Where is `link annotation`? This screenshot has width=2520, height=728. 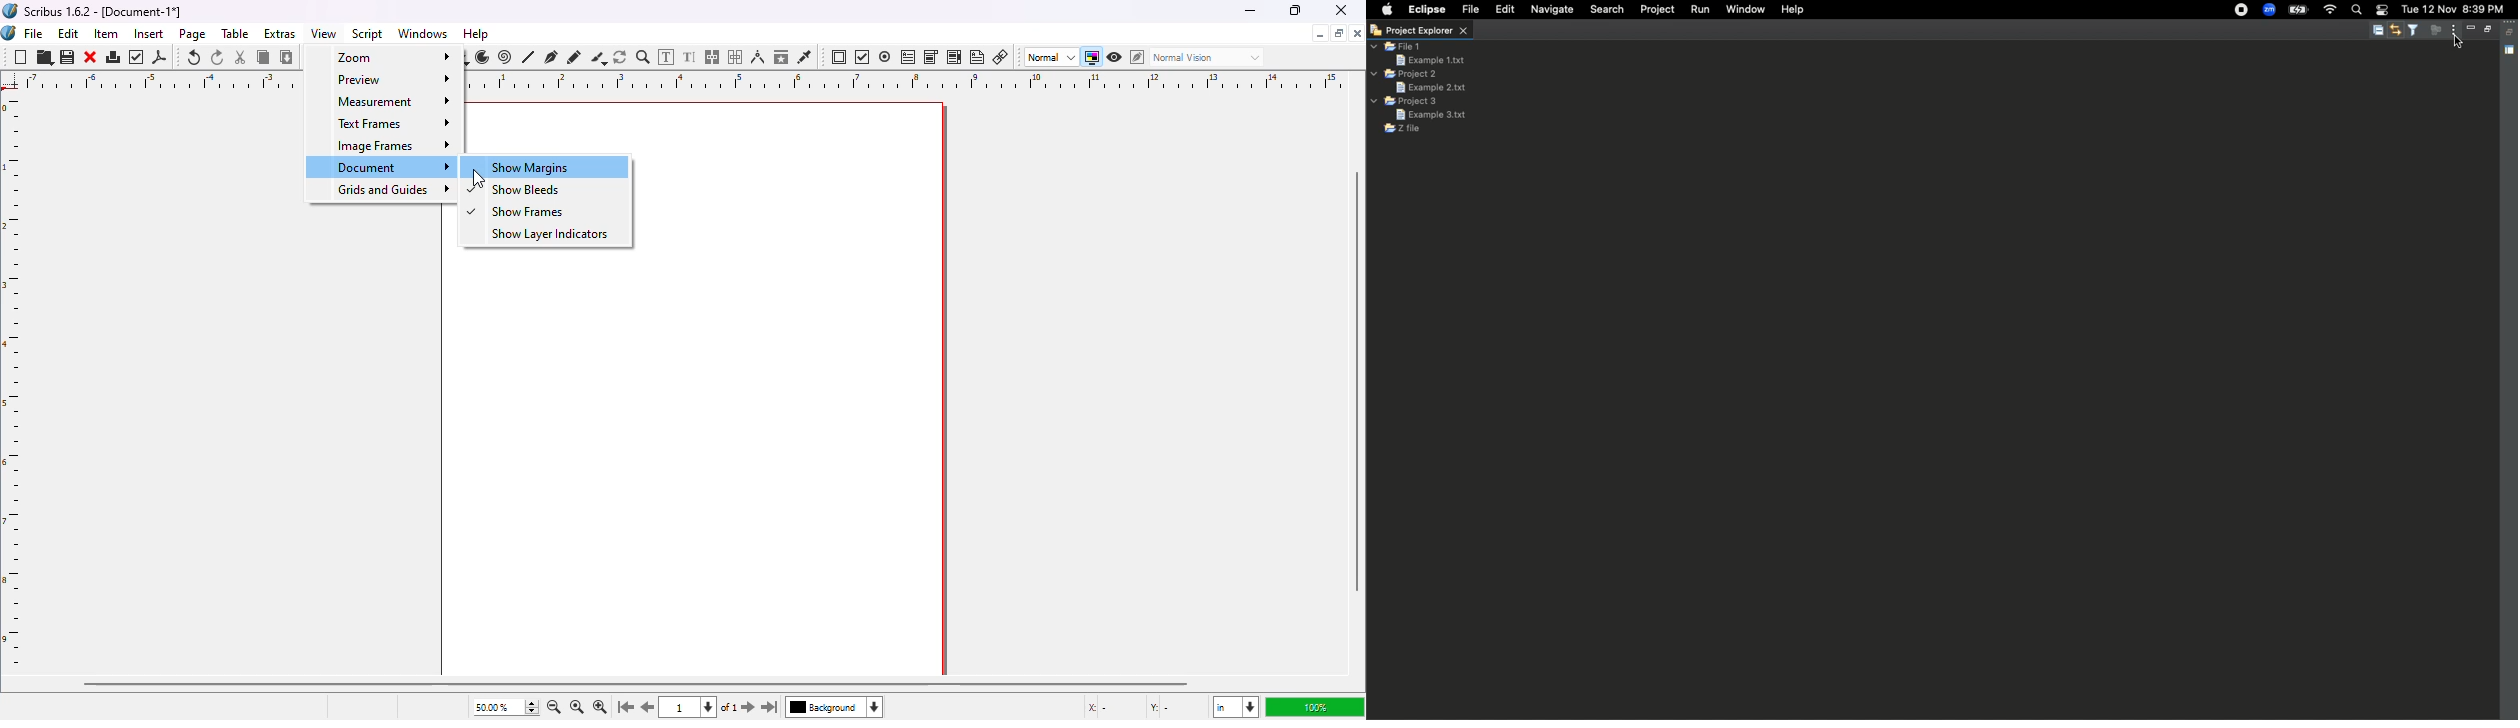
link annotation is located at coordinates (1001, 57).